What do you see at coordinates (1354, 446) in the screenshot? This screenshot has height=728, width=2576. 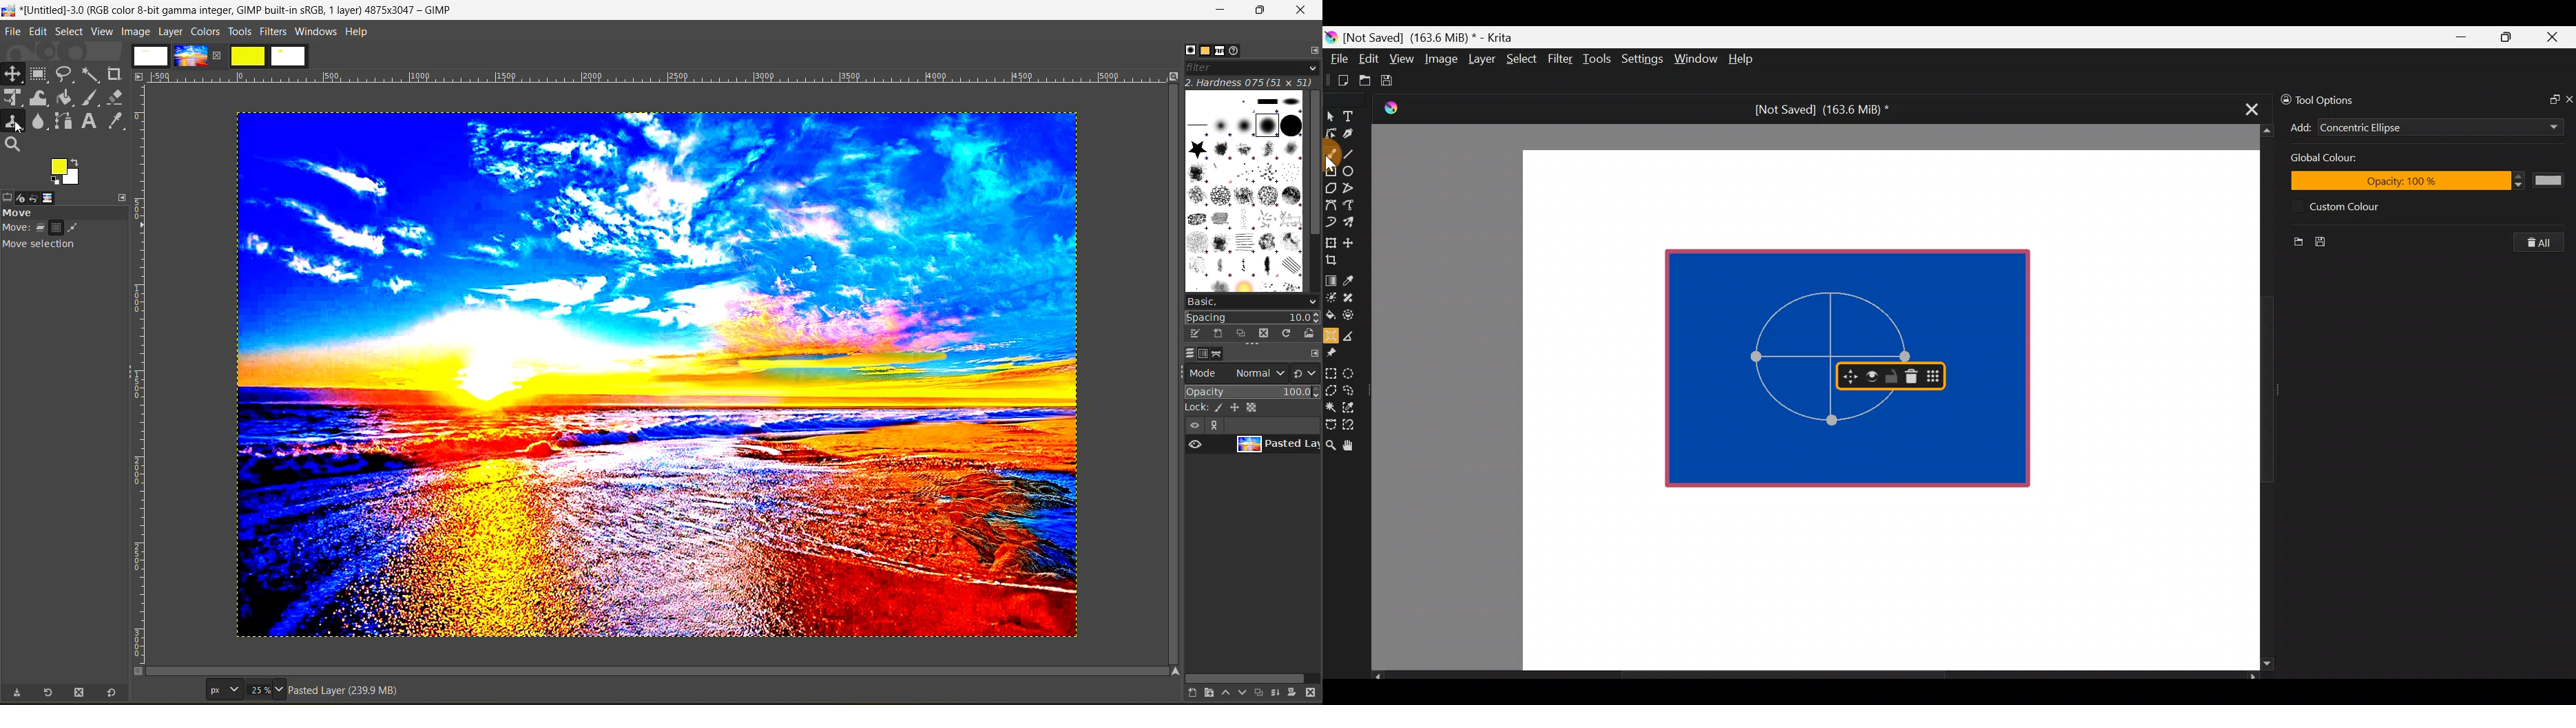 I see `Pan tool` at bounding box center [1354, 446].